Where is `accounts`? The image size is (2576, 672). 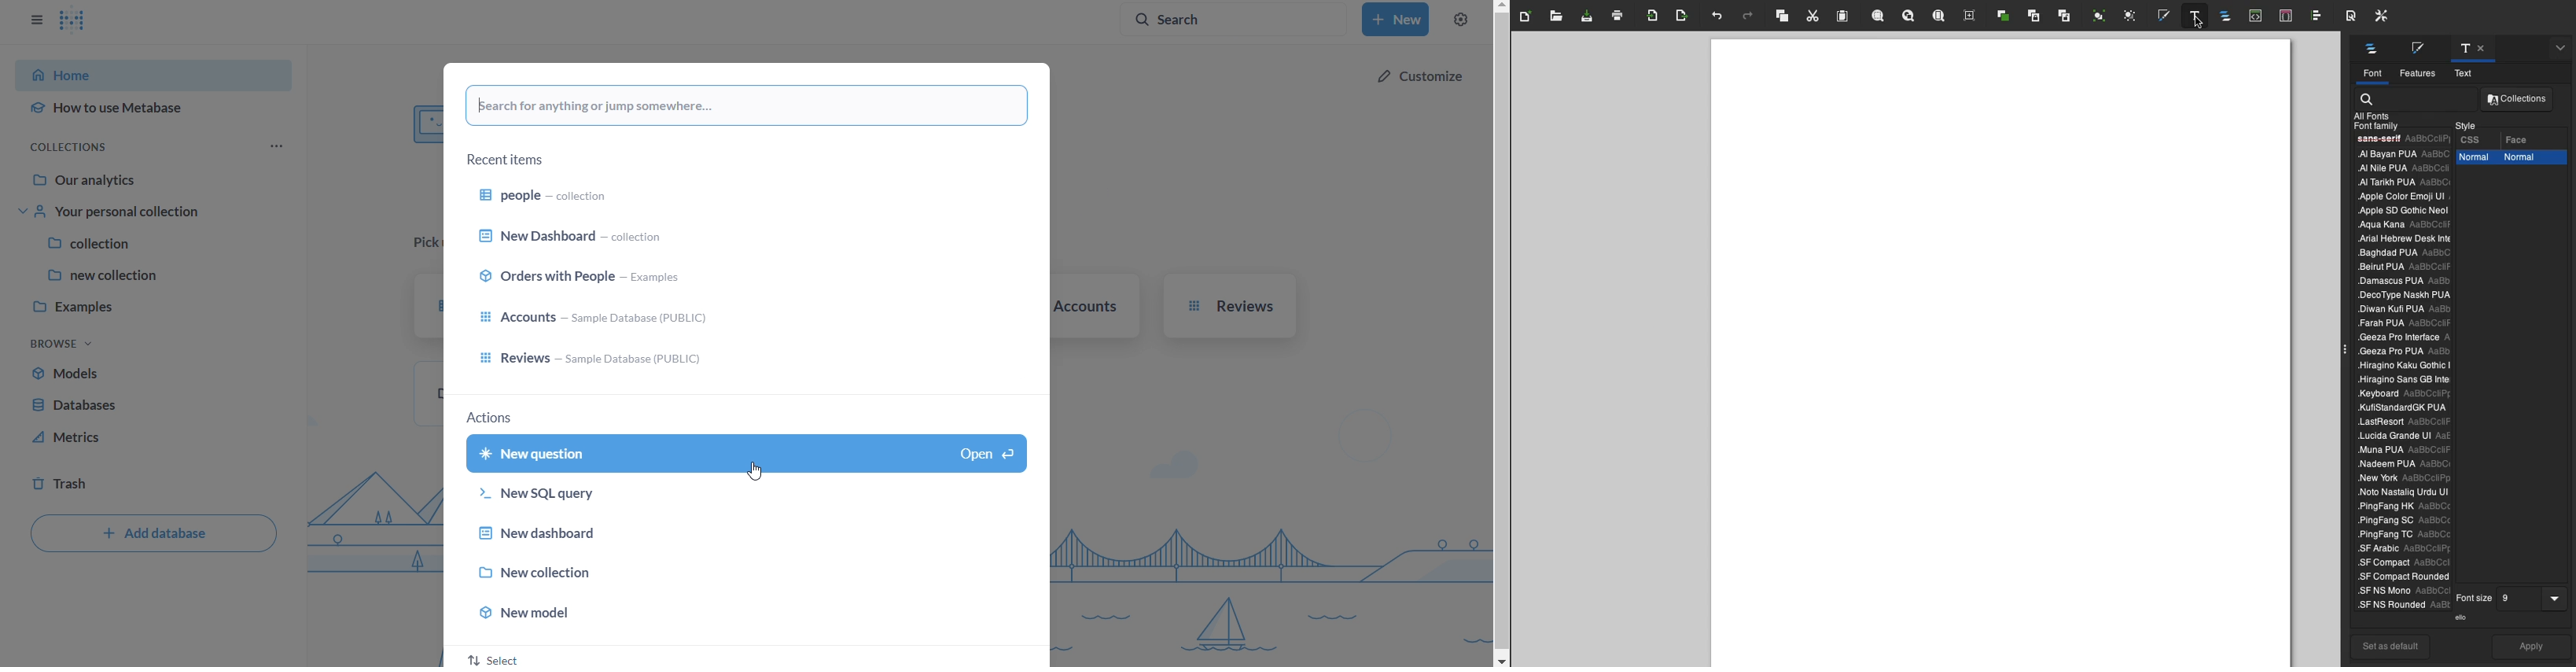 accounts is located at coordinates (1095, 305).